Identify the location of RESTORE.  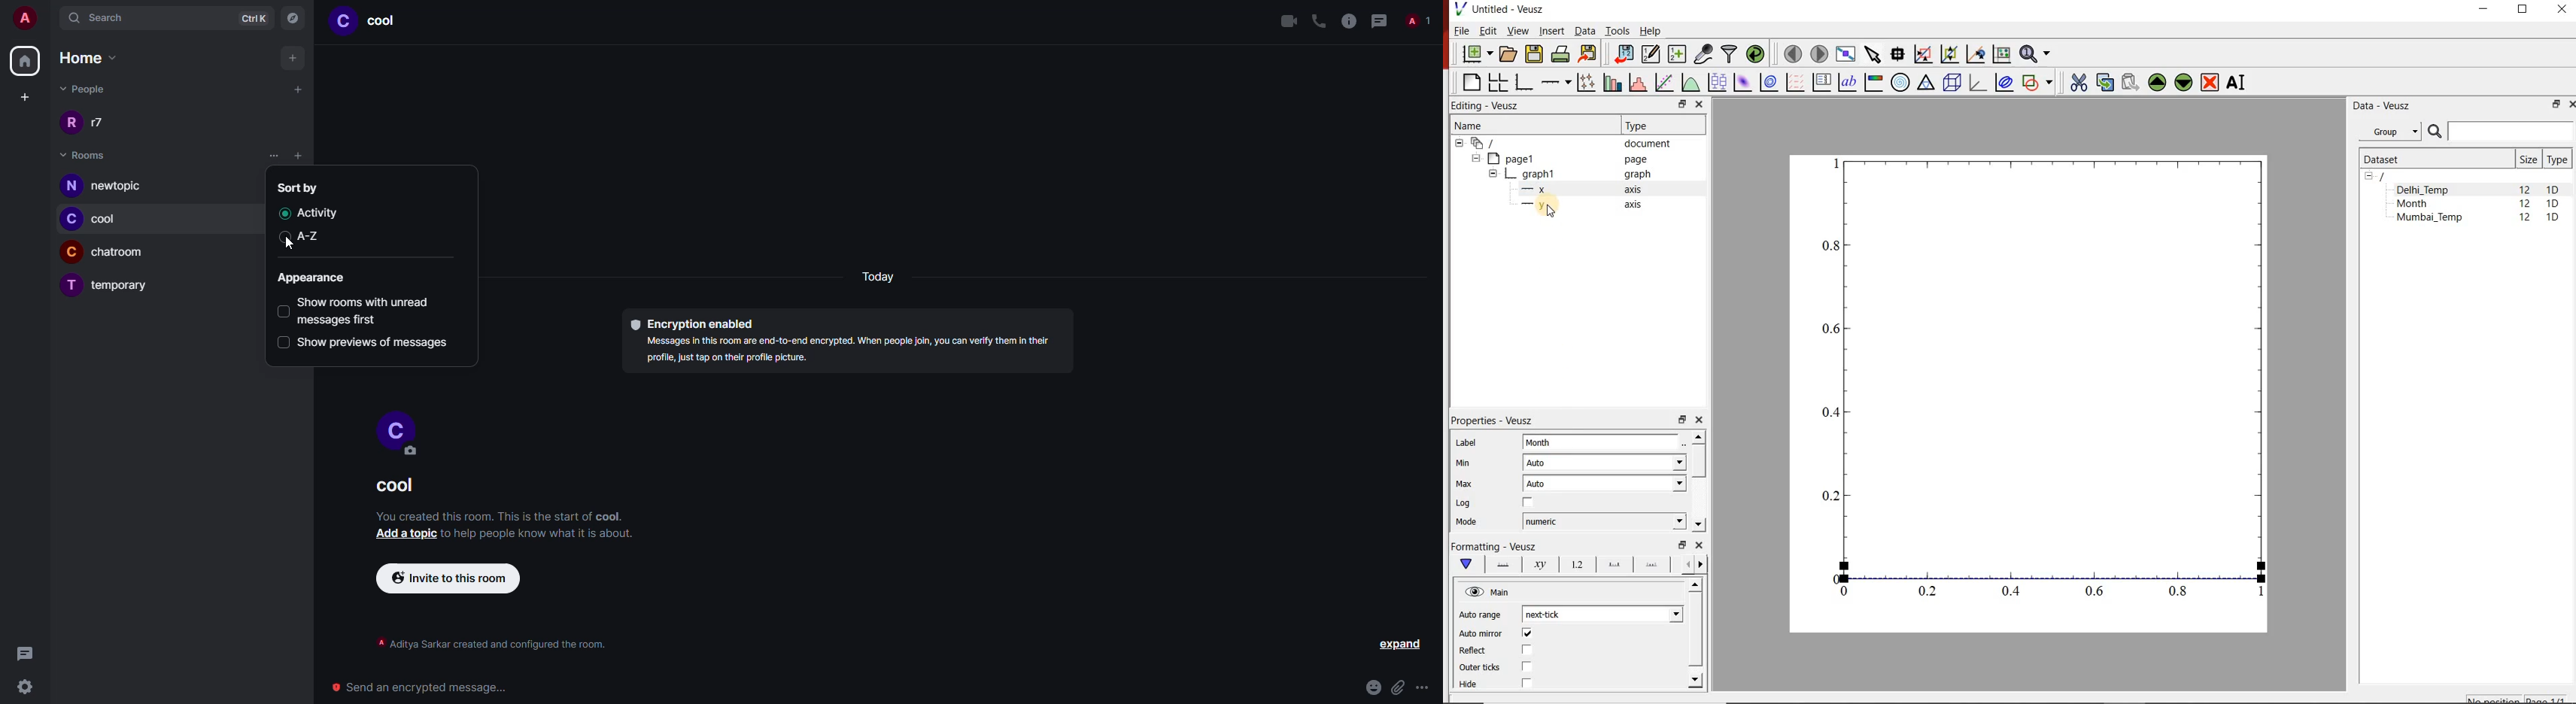
(2523, 10).